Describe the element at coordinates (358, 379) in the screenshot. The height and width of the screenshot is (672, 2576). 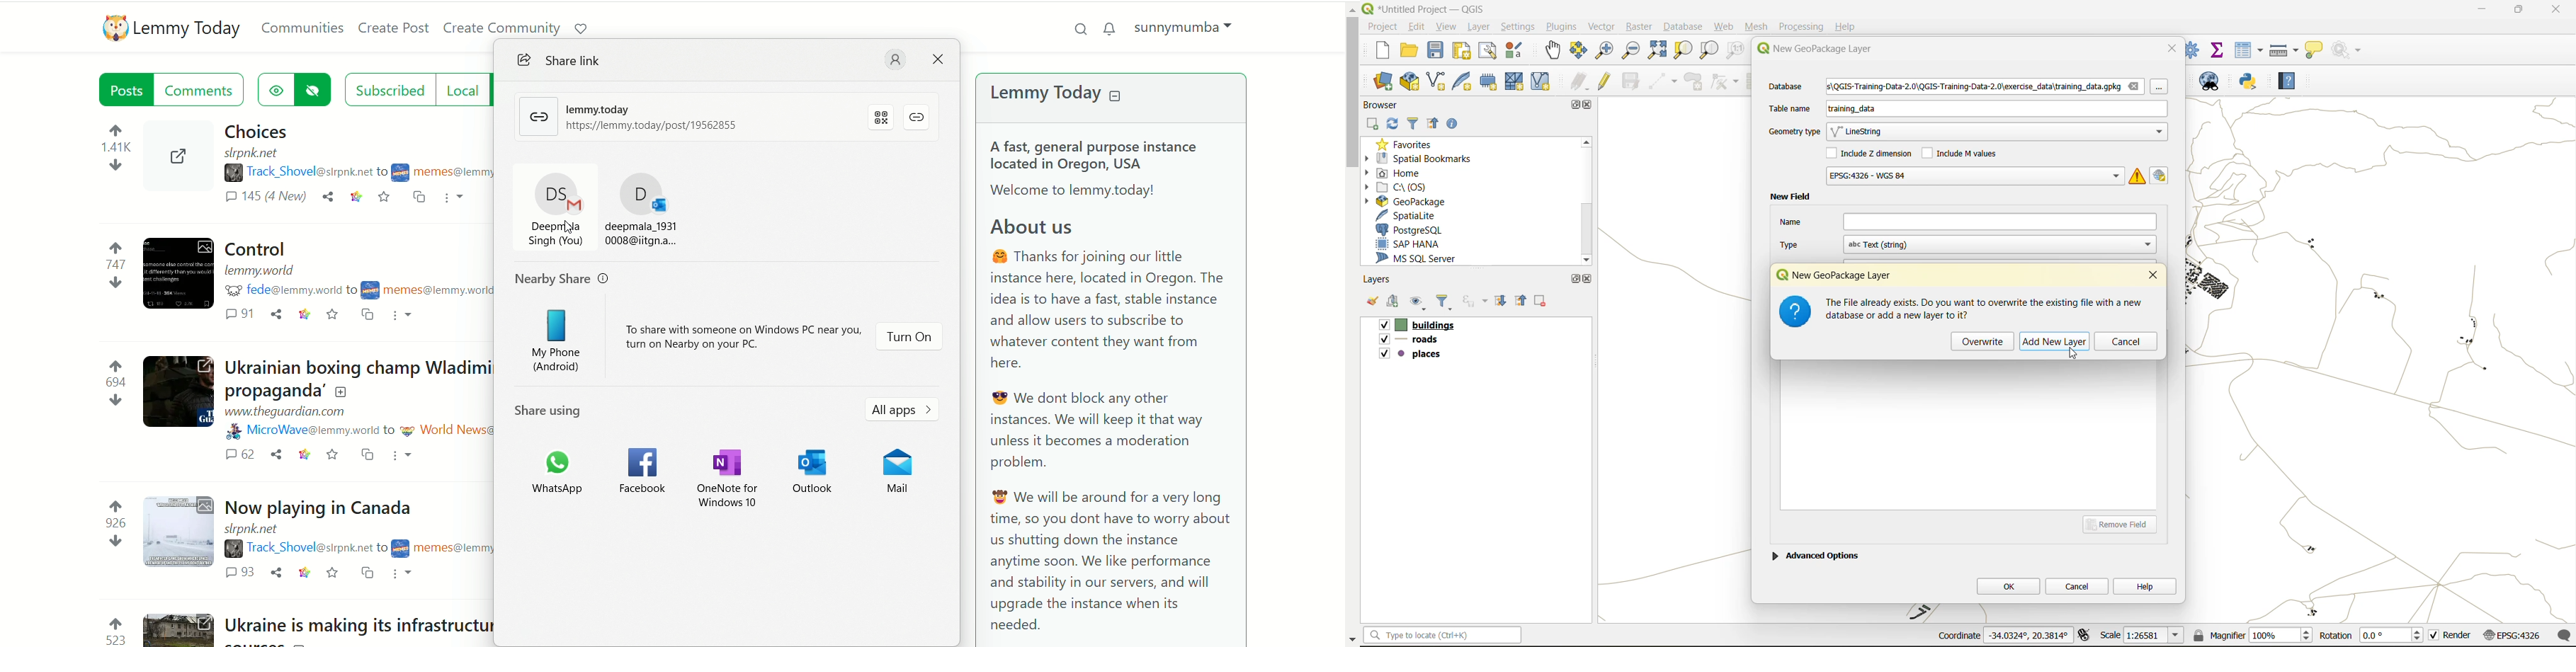
I see `Post on "Ukrainian boxing champ Wladimir Klitschko calls out Rogan for ‘repeating Russian propaganda’"` at that location.